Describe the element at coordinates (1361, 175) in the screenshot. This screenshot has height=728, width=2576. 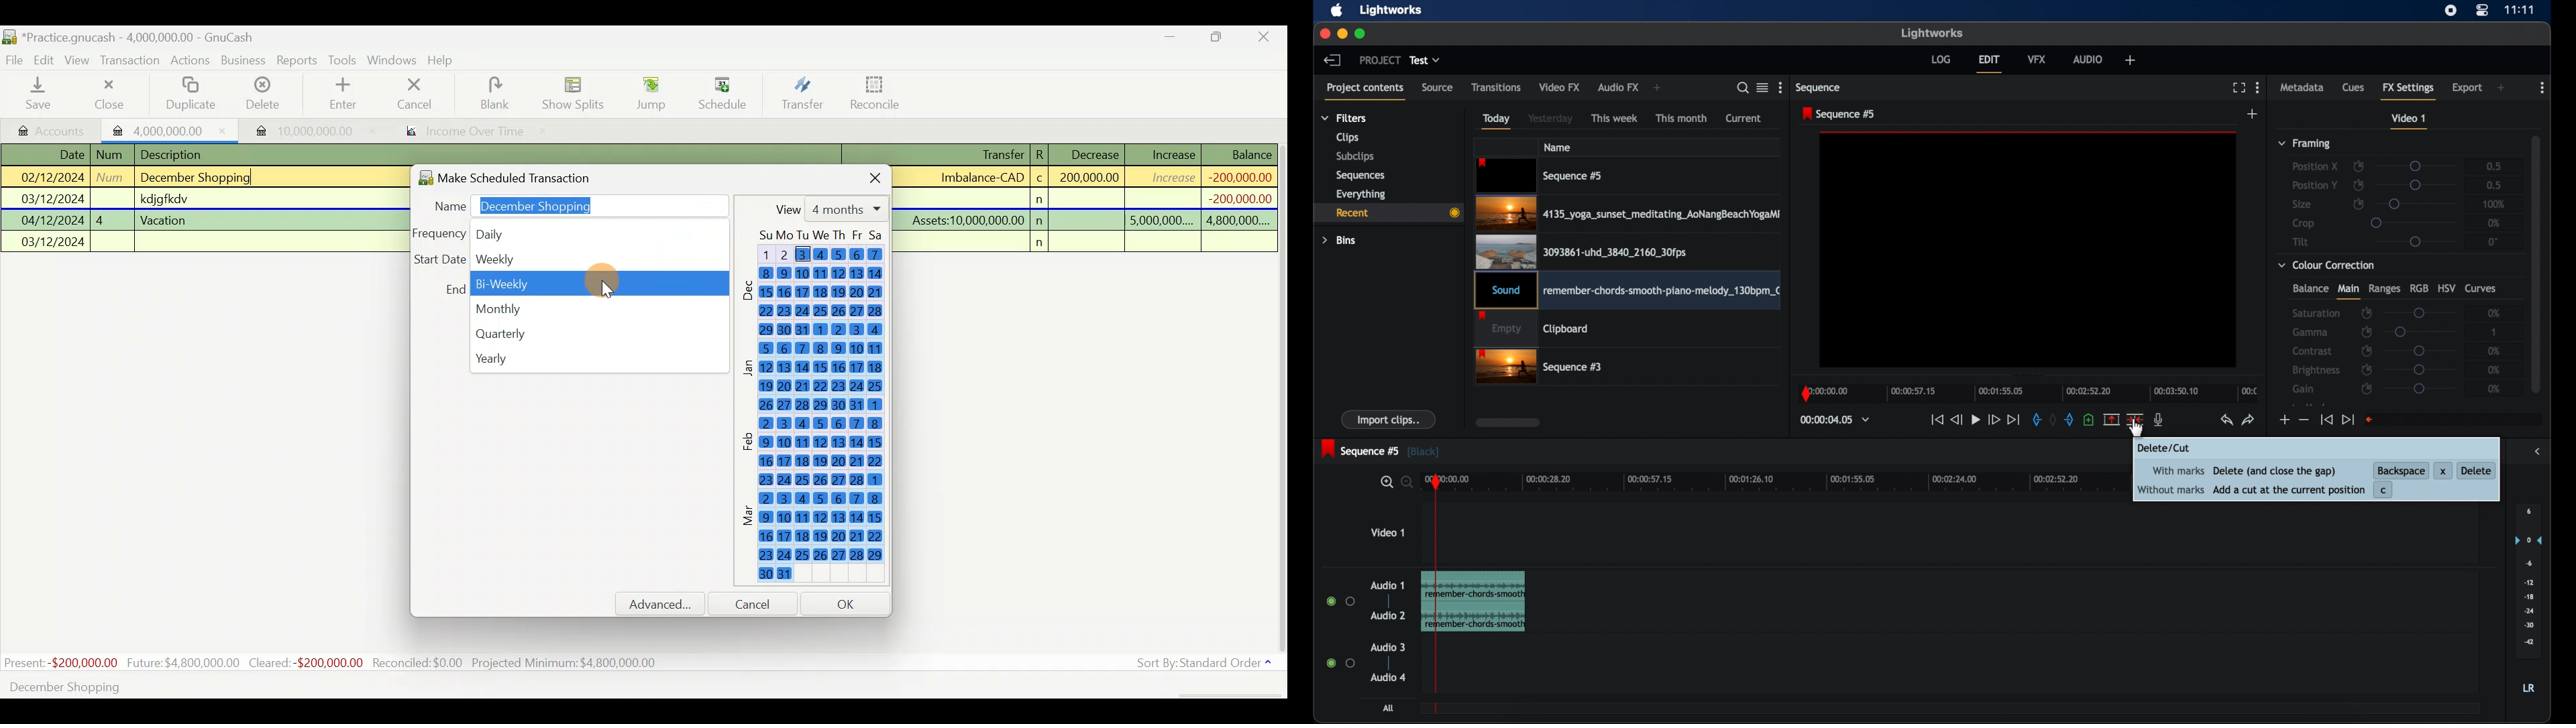
I see `sequences` at that location.